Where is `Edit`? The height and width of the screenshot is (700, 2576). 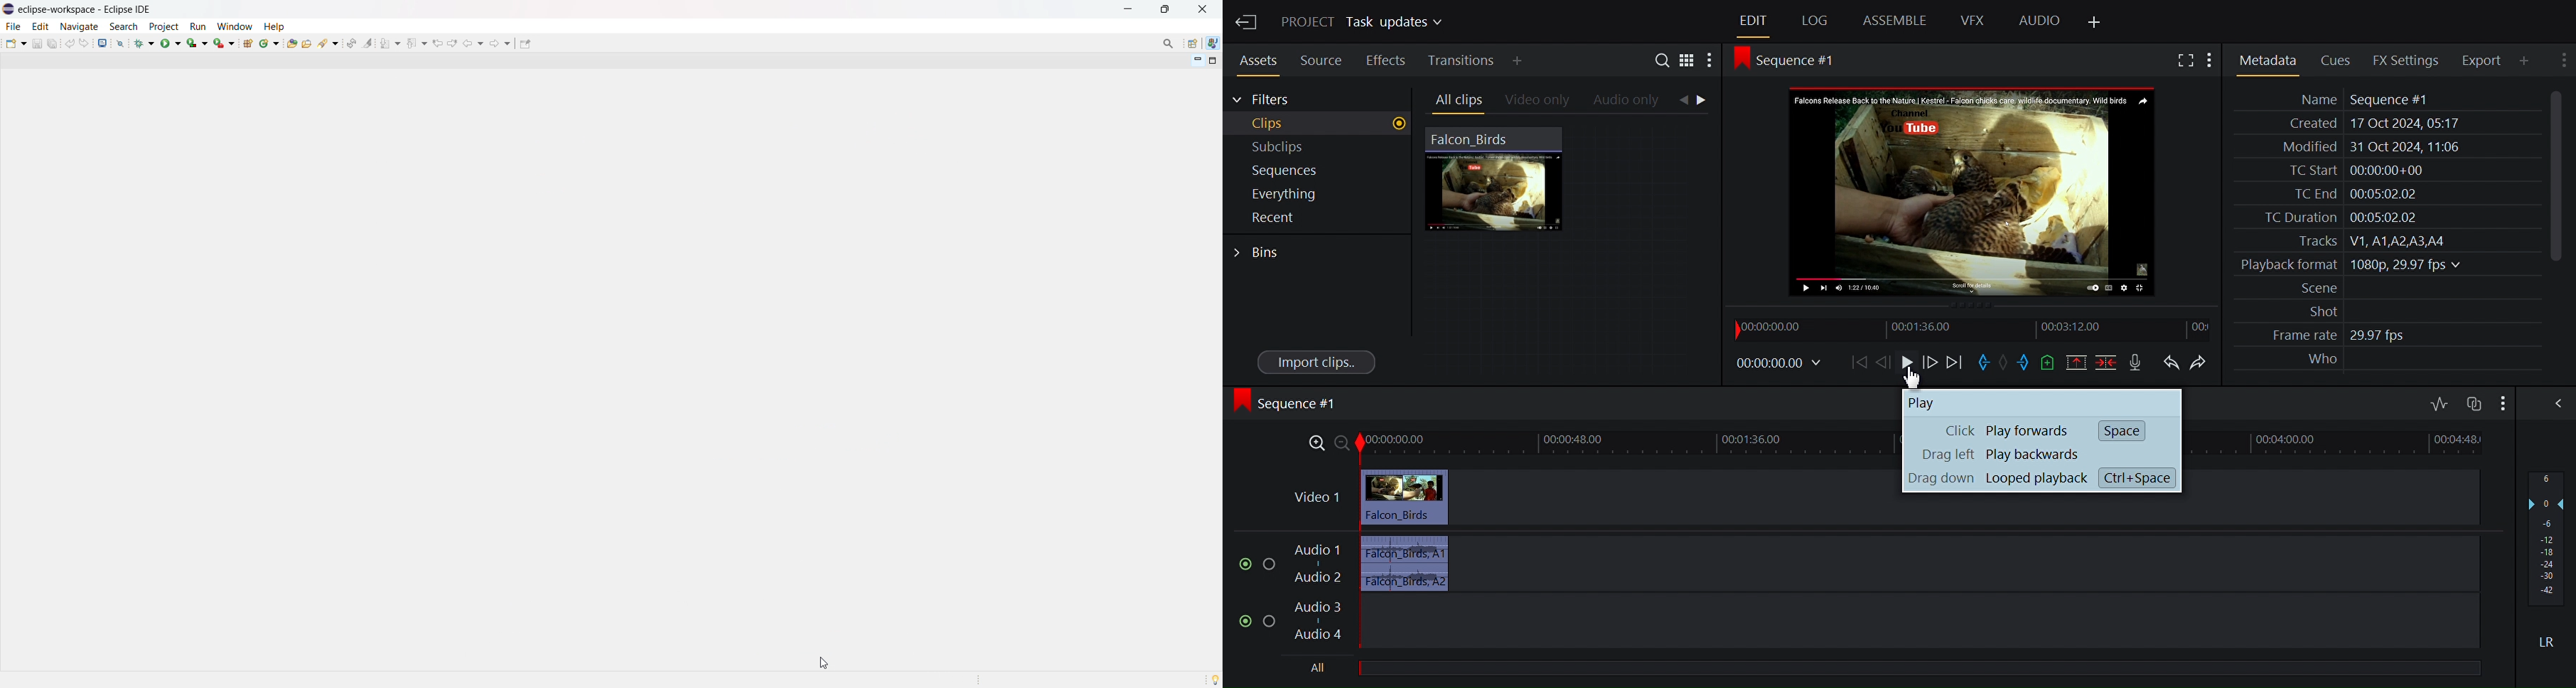 Edit is located at coordinates (1751, 21).